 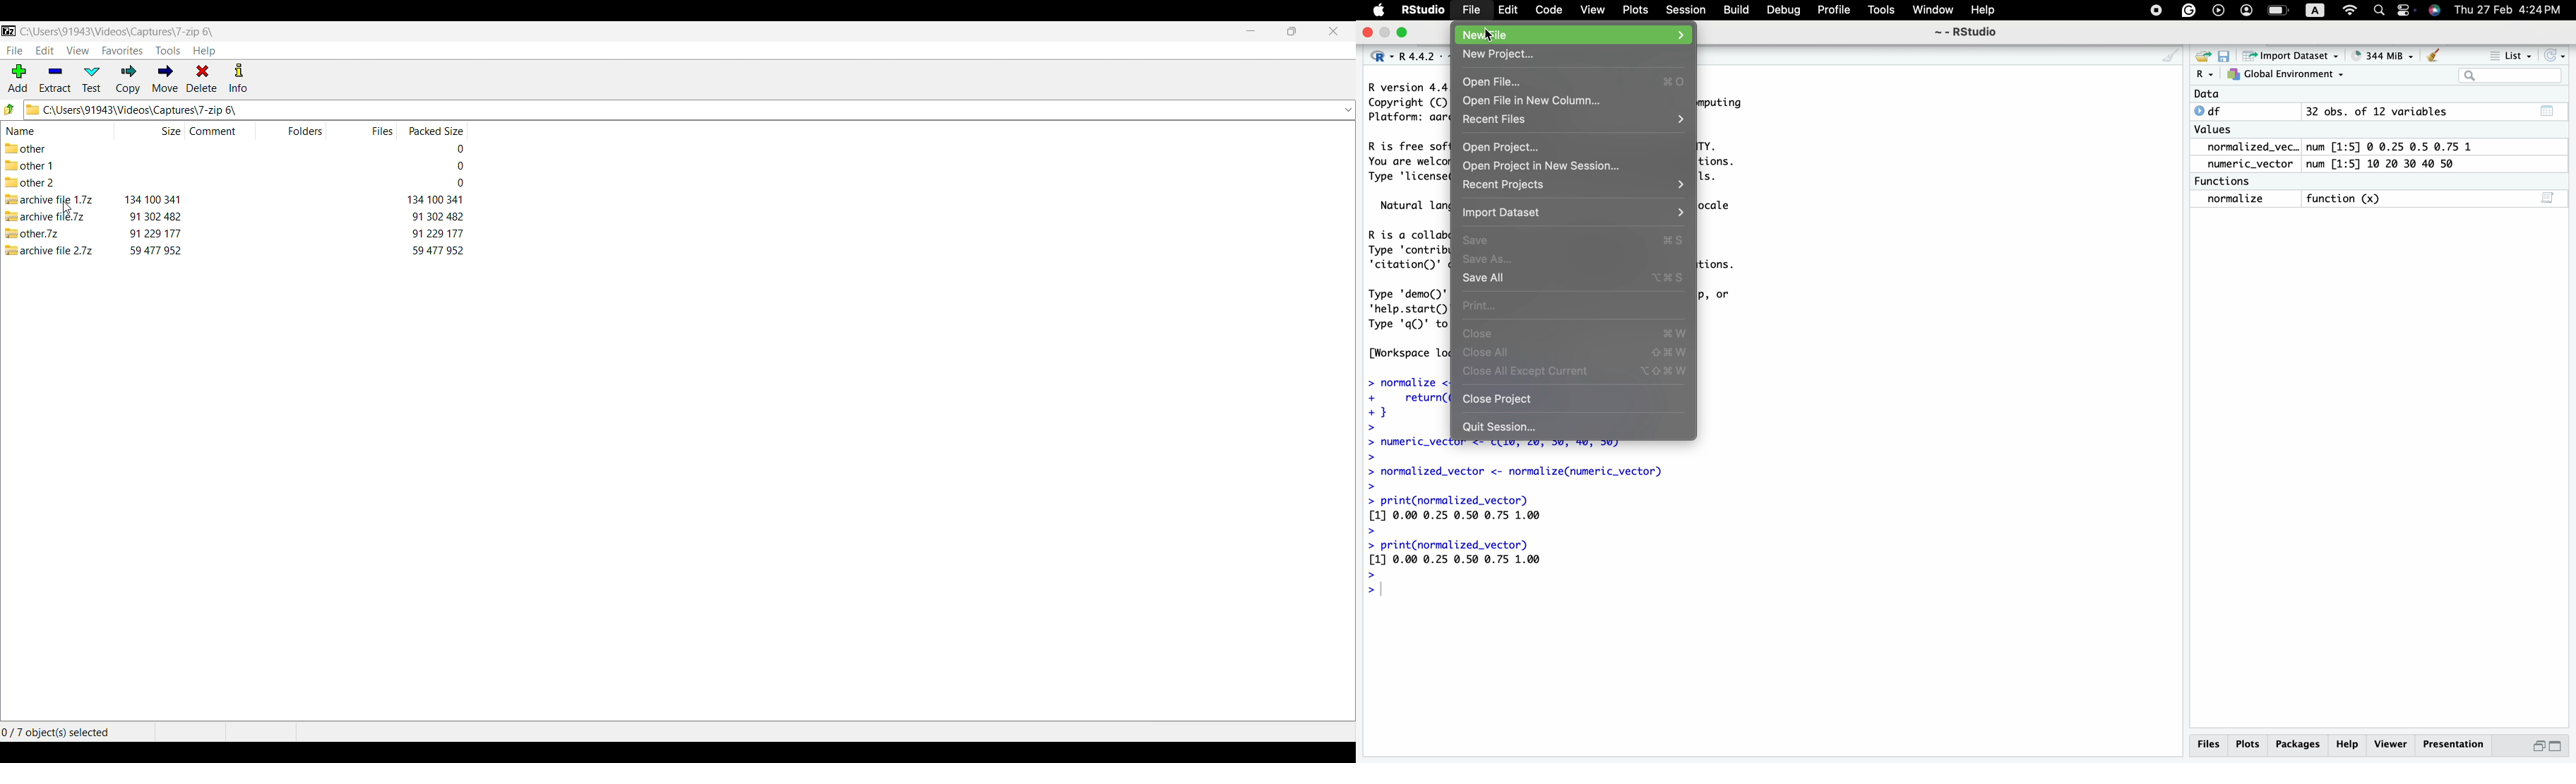 What do you see at coordinates (1684, 11) in the screenshot?
I see `Session` at bounding box center [1684, 11].